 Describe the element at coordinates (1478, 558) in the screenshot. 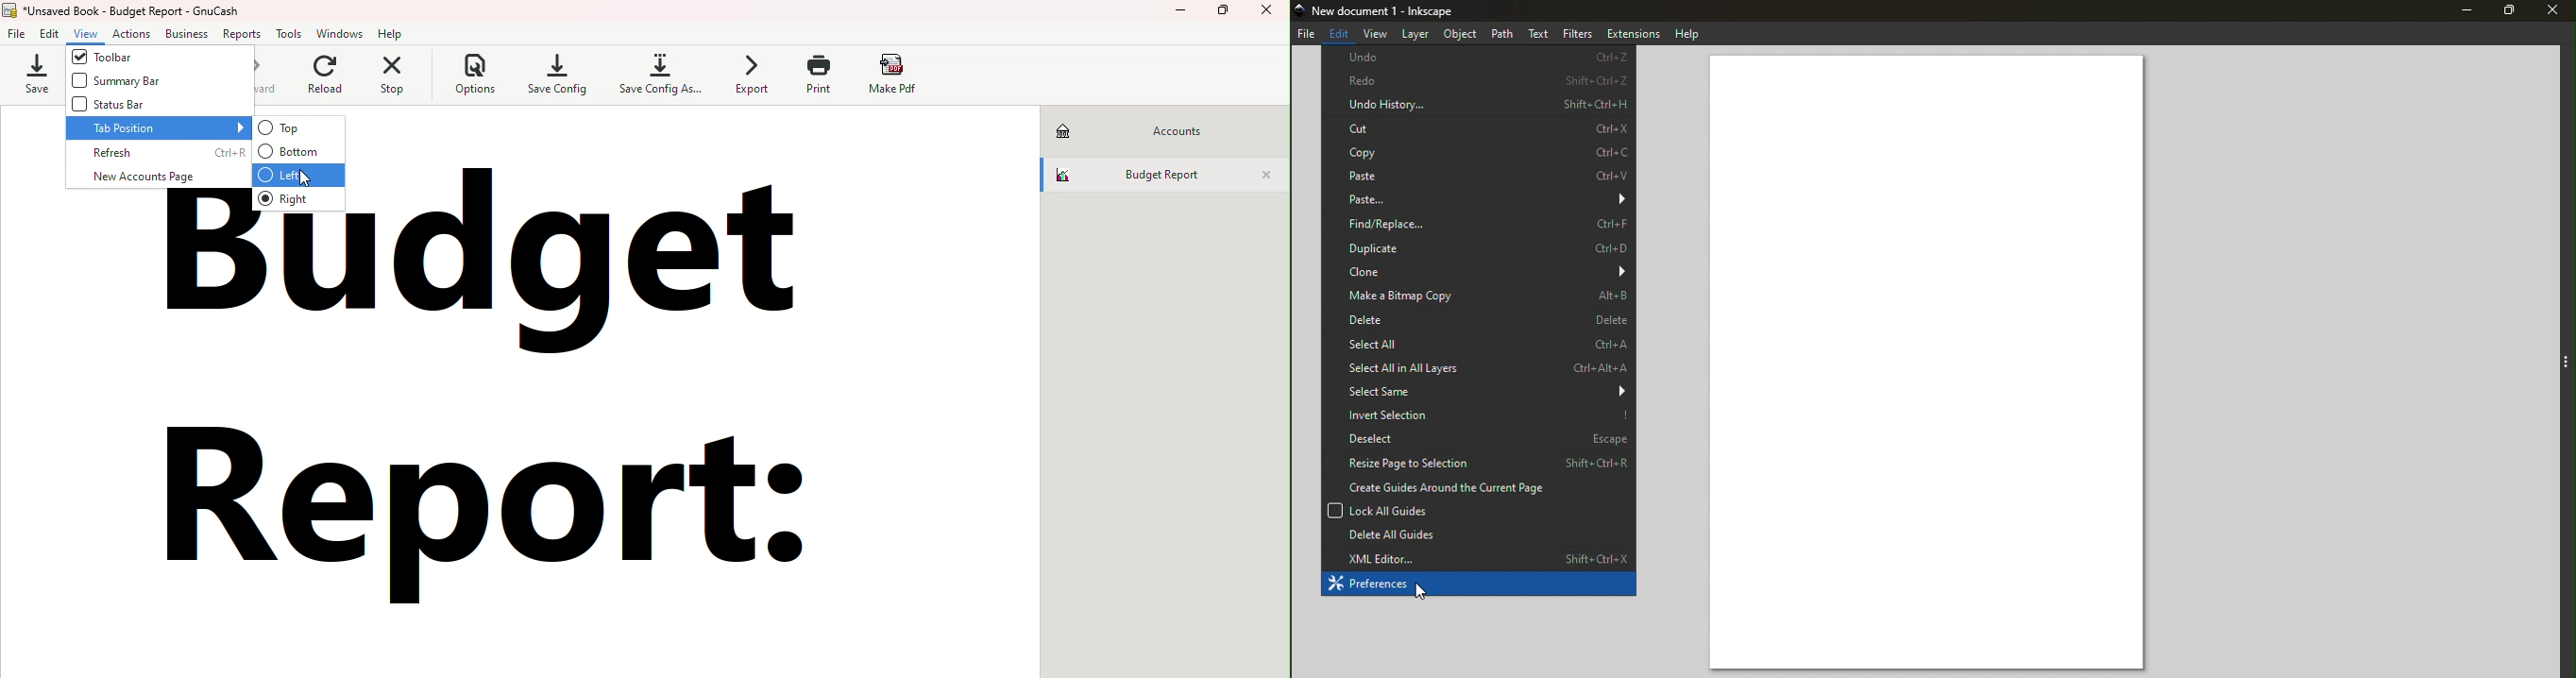

I see `XML editor` at that location.